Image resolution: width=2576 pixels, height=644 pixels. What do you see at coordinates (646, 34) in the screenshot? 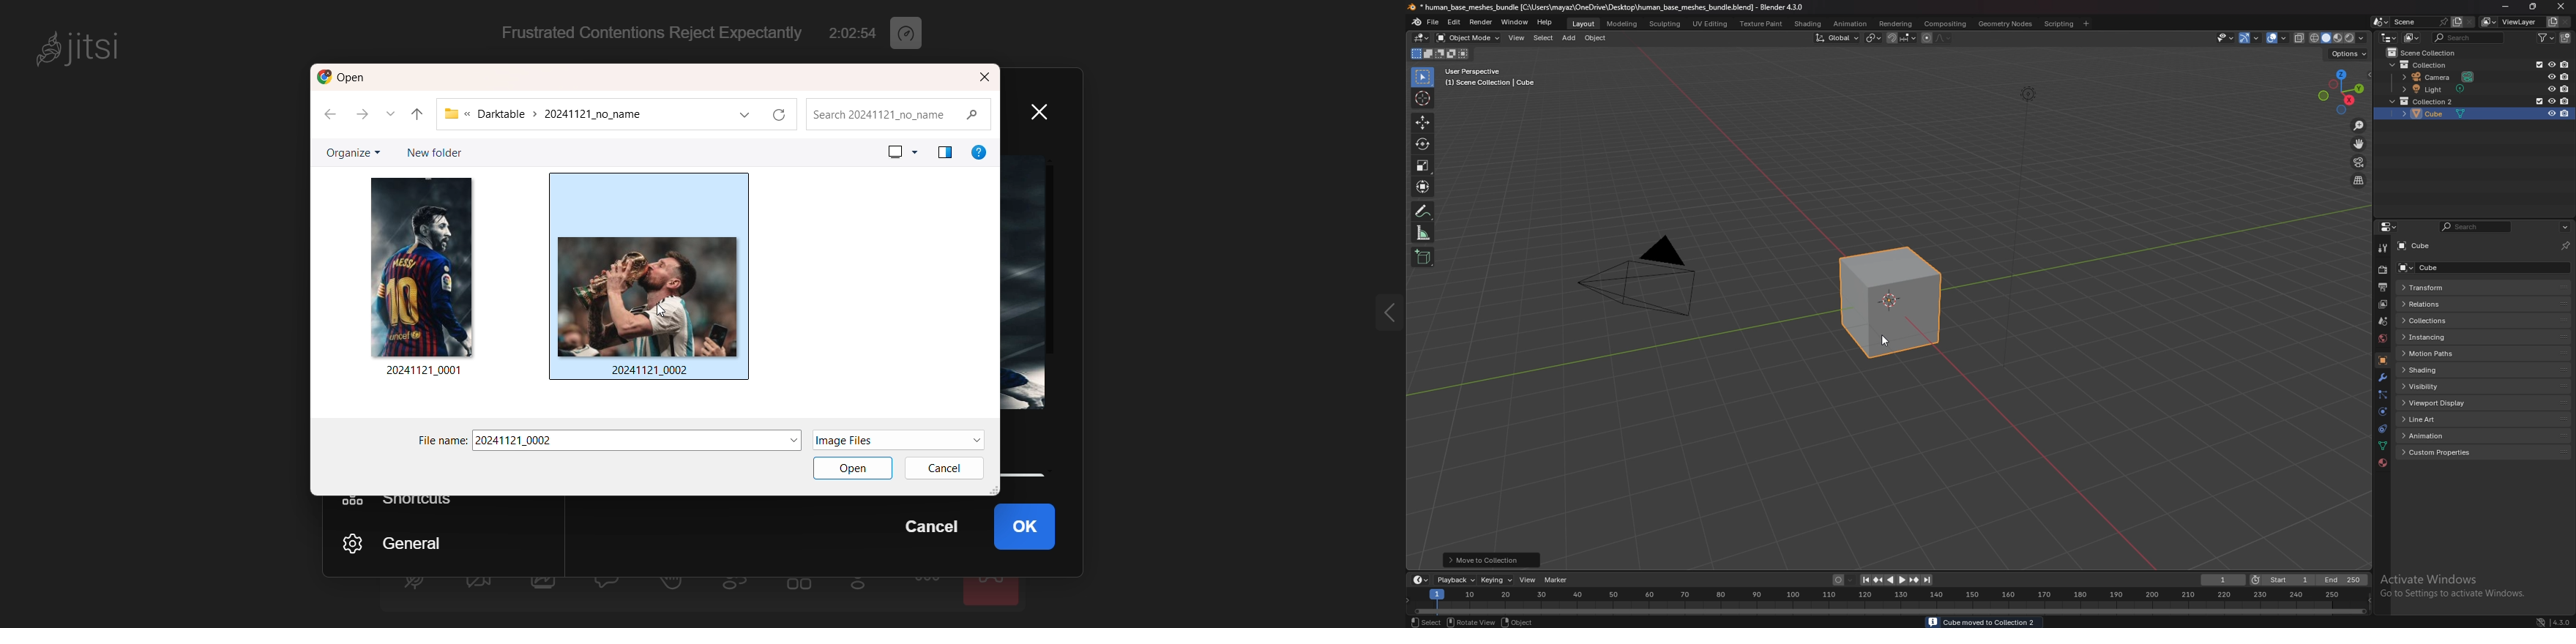
I see `Frustrated Contentions Rejects Expectantly` at bounding box center [646, 34].